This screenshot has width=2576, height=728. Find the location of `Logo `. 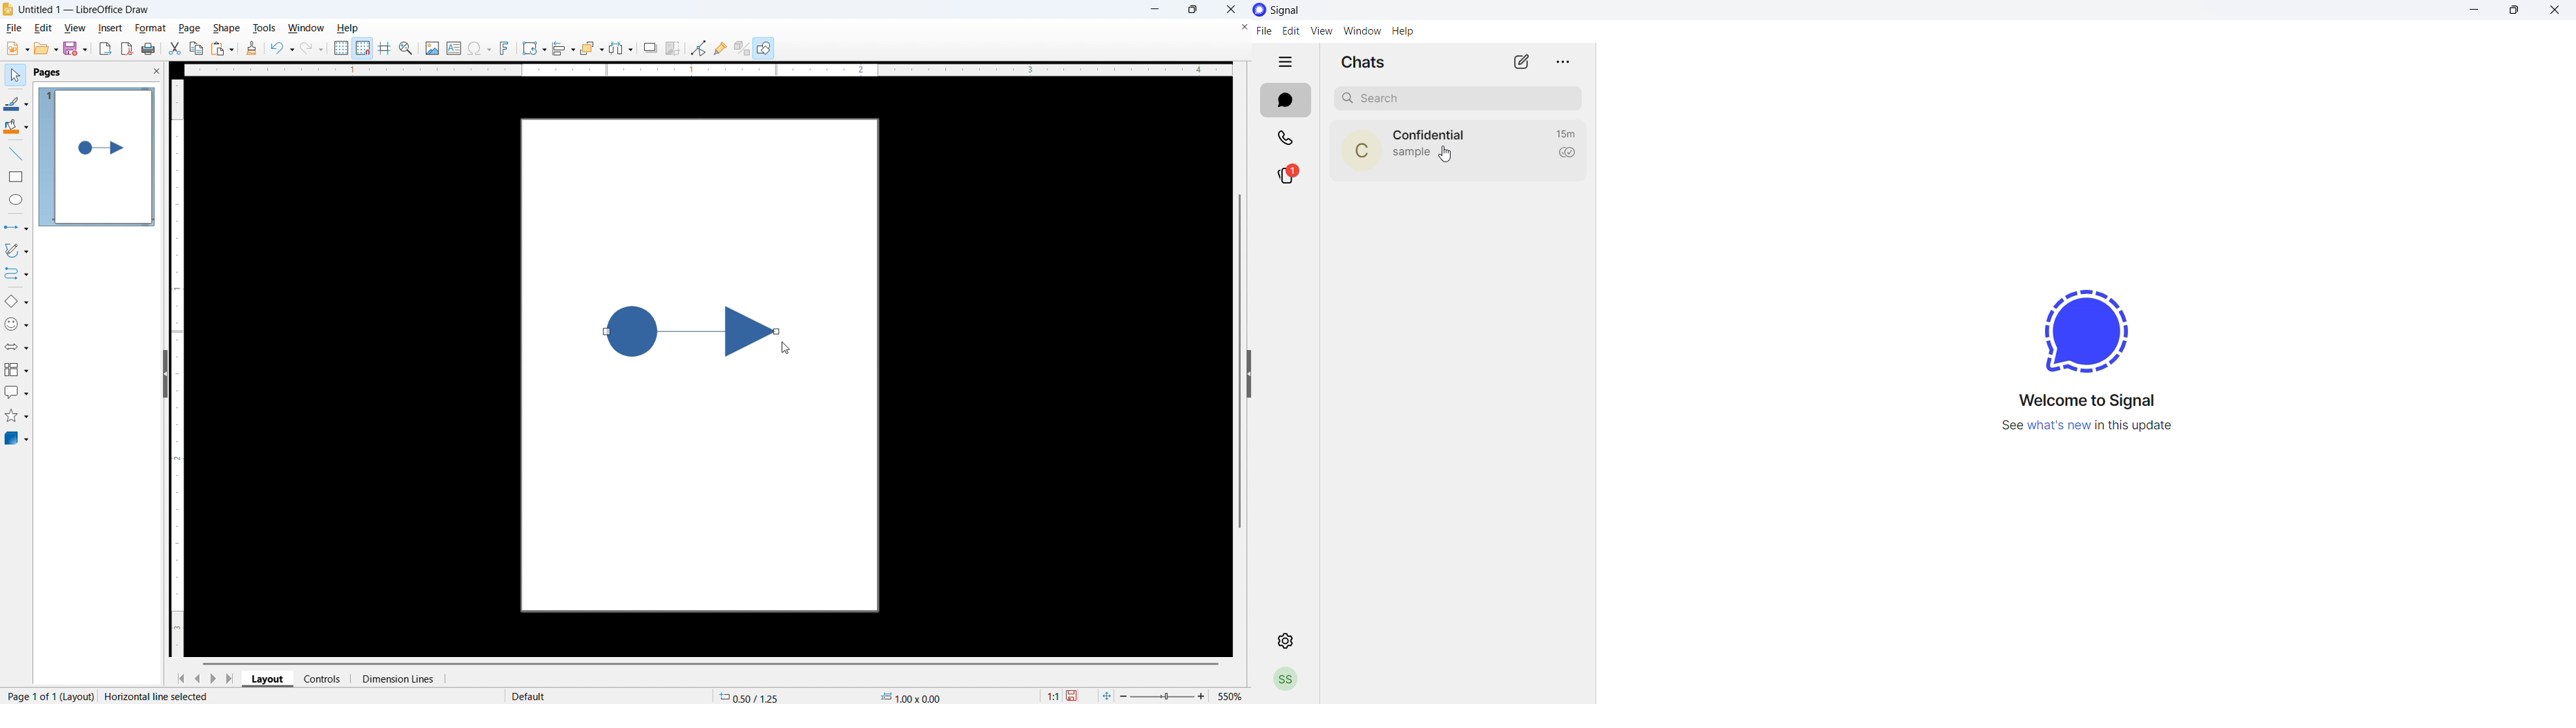

Logo  is located at coordinates (8, 9).